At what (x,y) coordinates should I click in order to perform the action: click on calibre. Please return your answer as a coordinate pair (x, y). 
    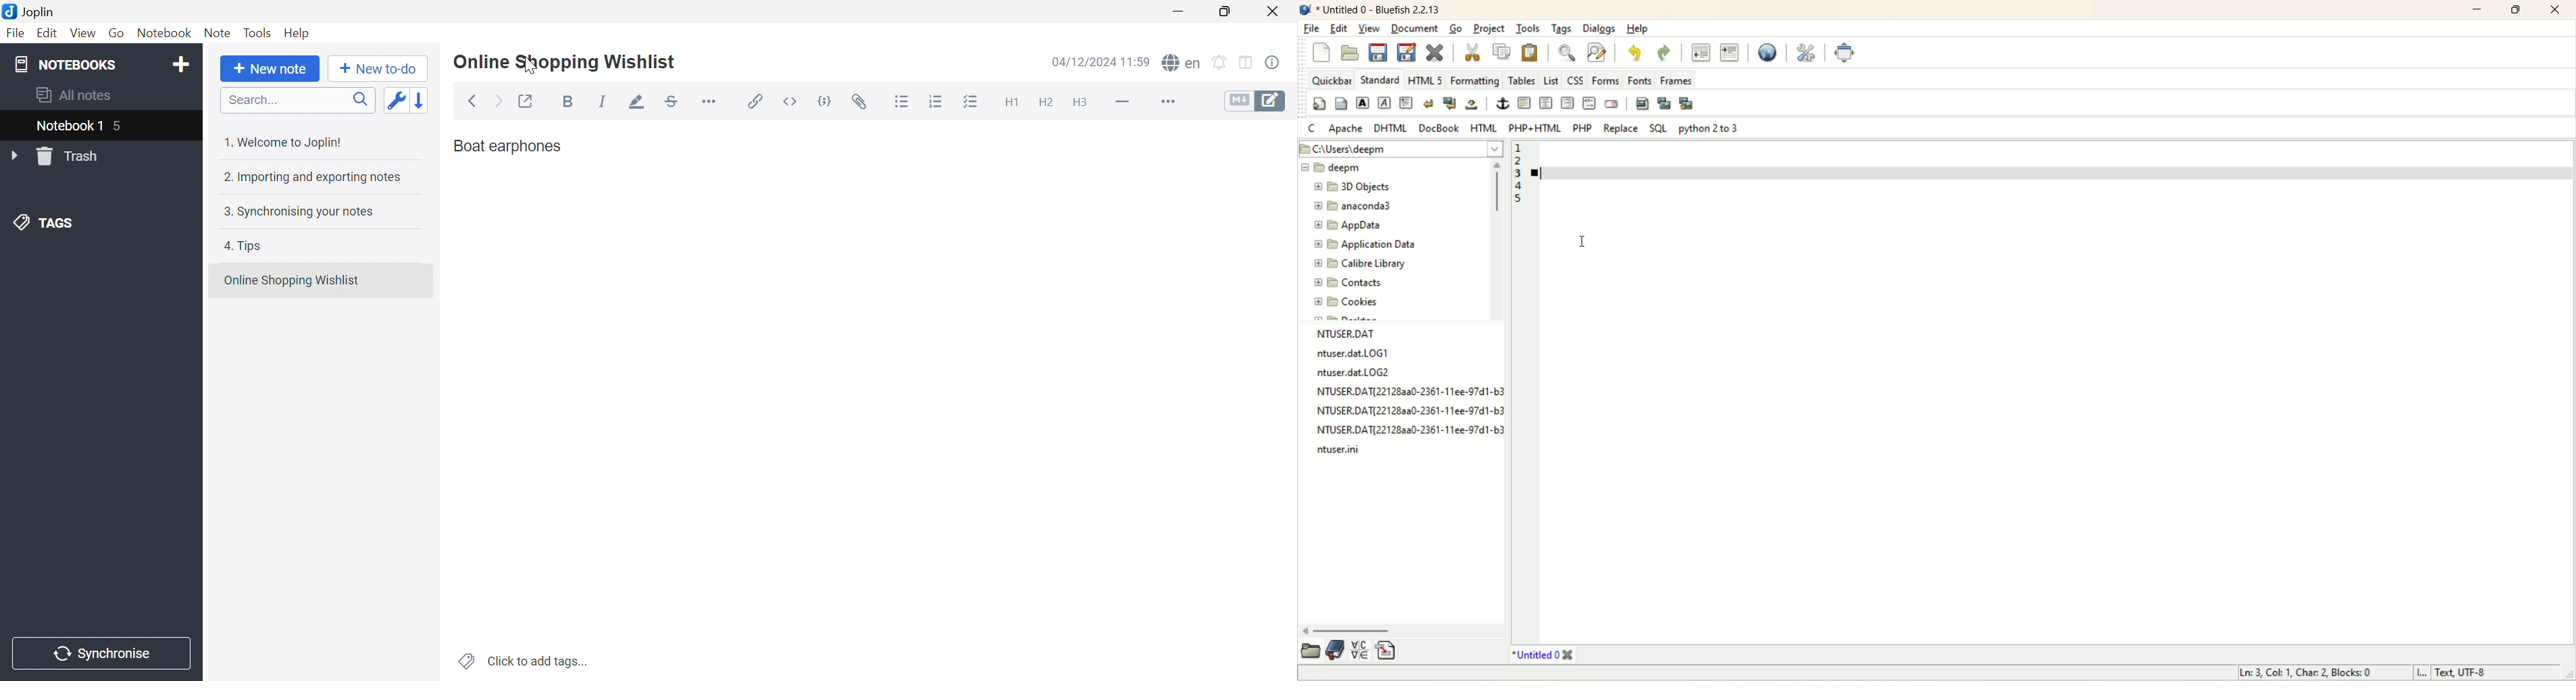
    Looking at the image, I should click on (1357, 265).